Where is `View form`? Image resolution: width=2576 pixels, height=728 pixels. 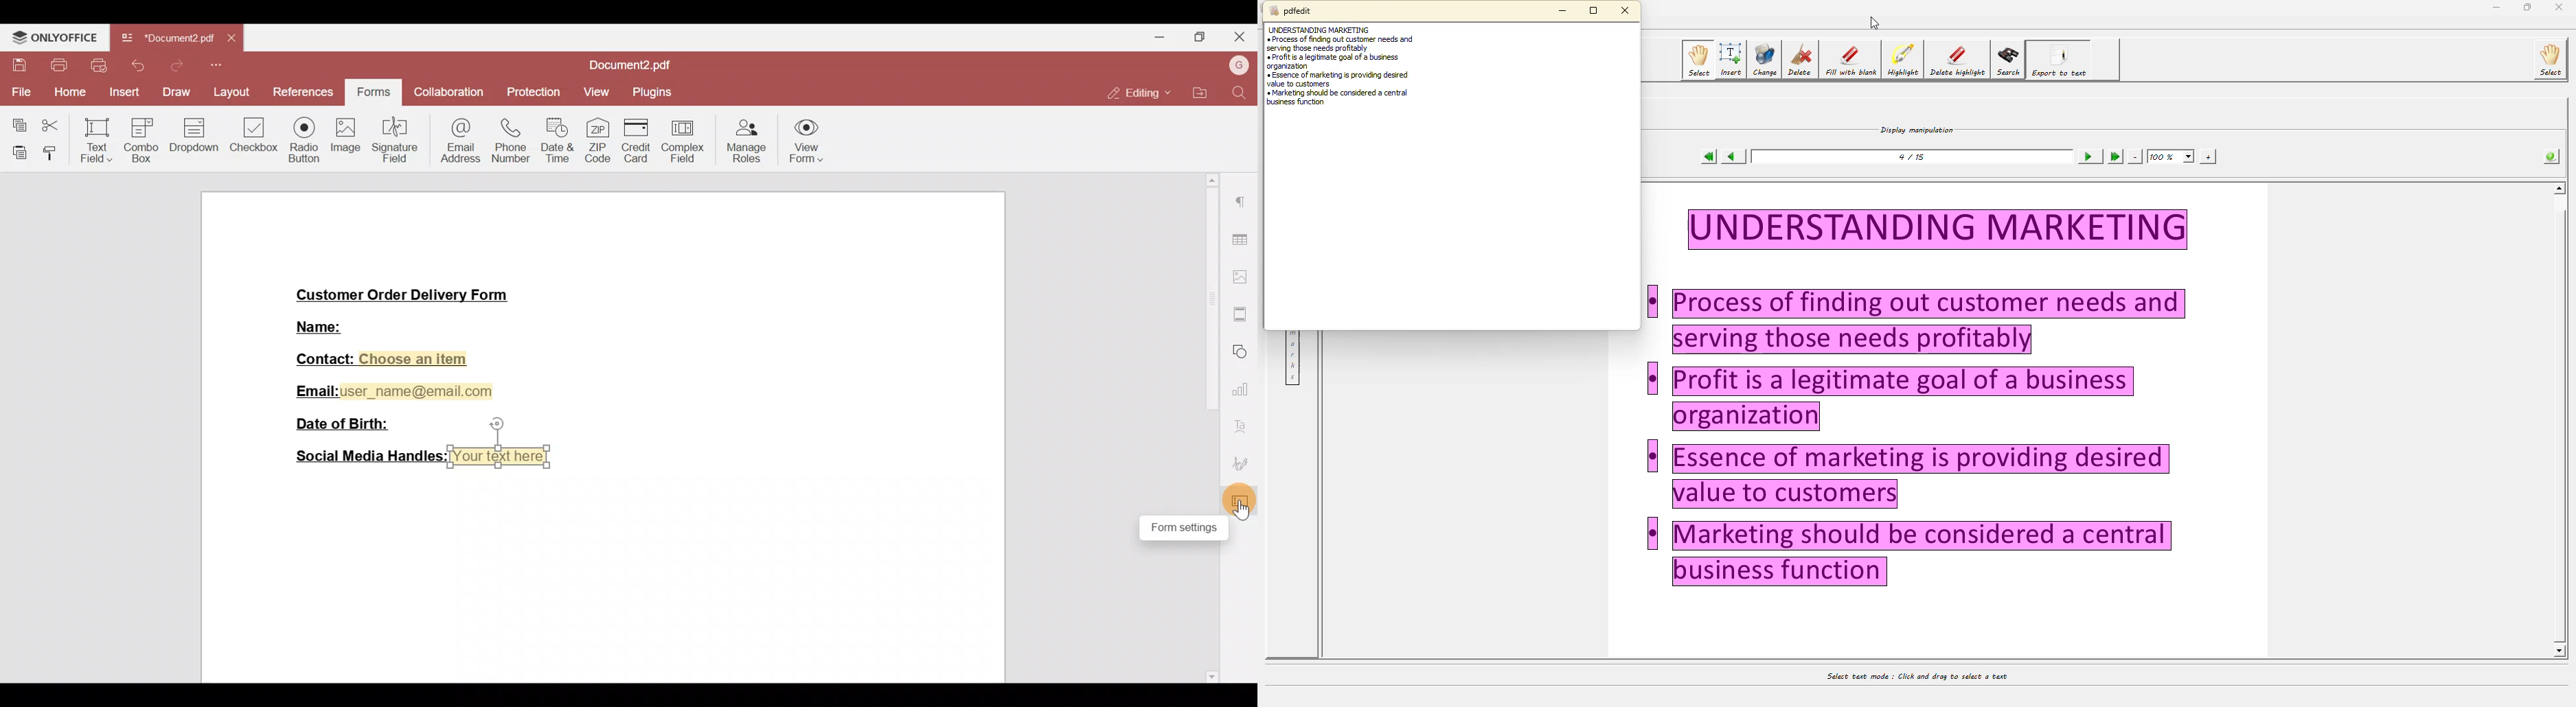
View form is located at coordinates (813, 139).